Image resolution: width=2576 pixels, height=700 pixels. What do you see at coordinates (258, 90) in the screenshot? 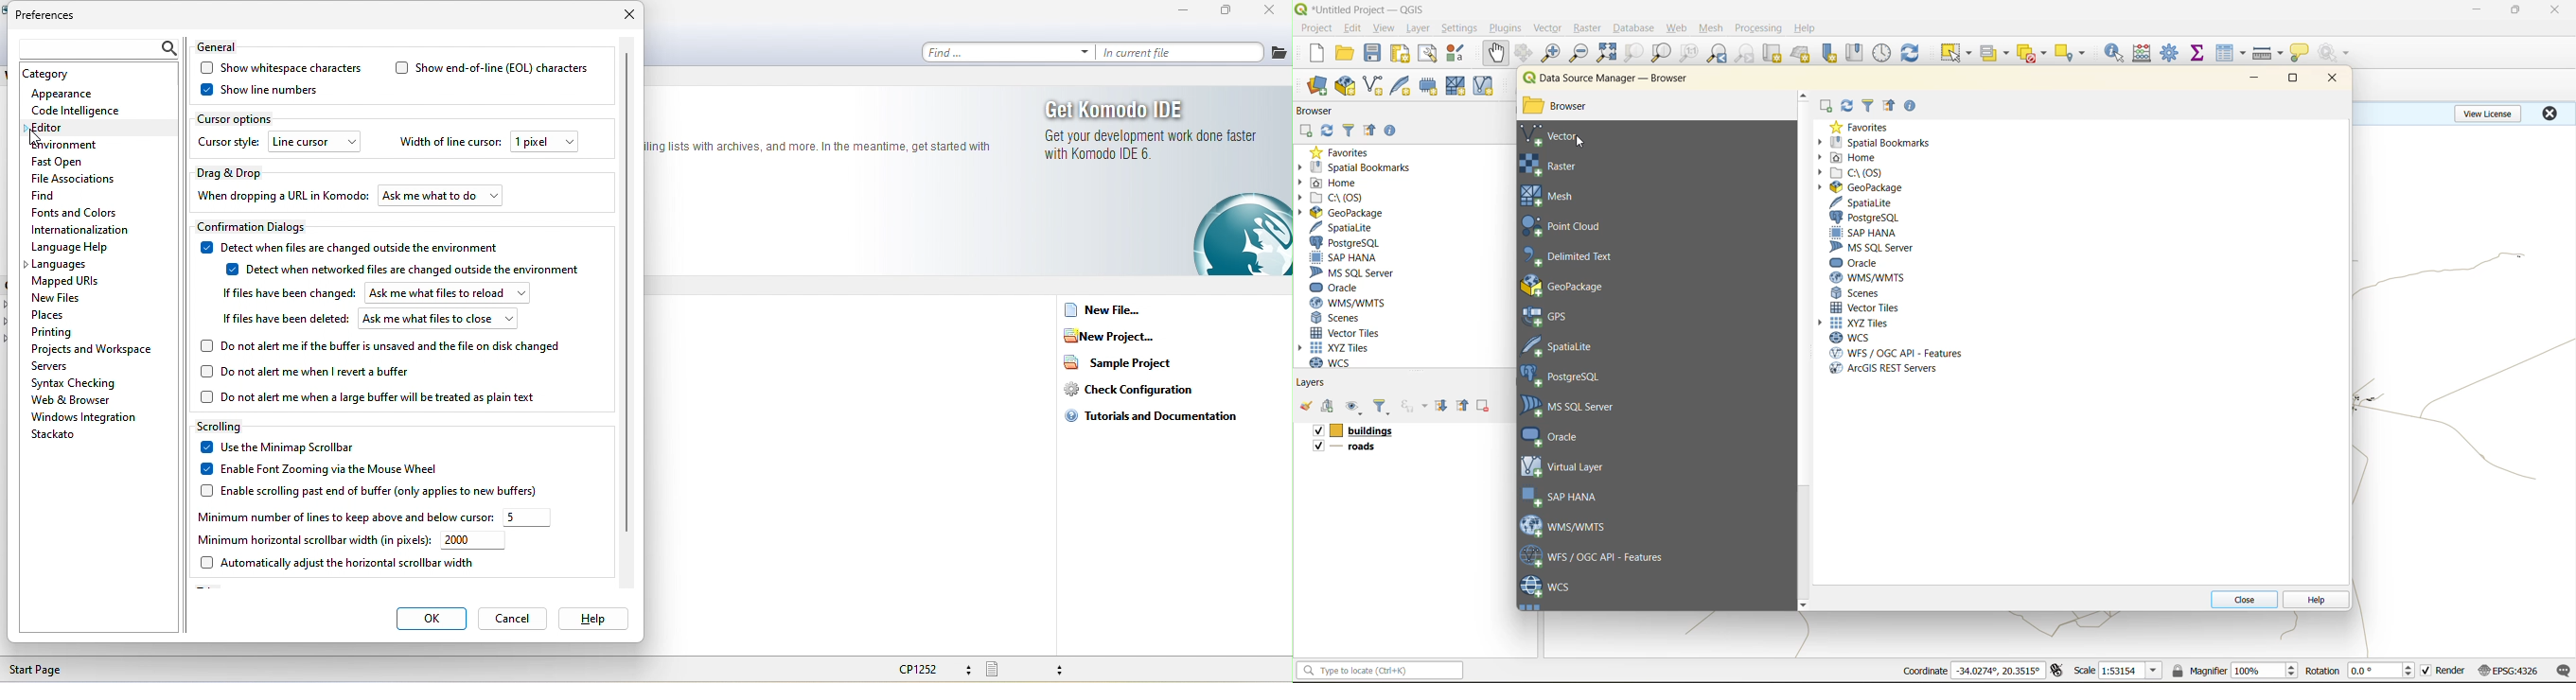
I see `show line numbers` at bounding box center [258, 90].